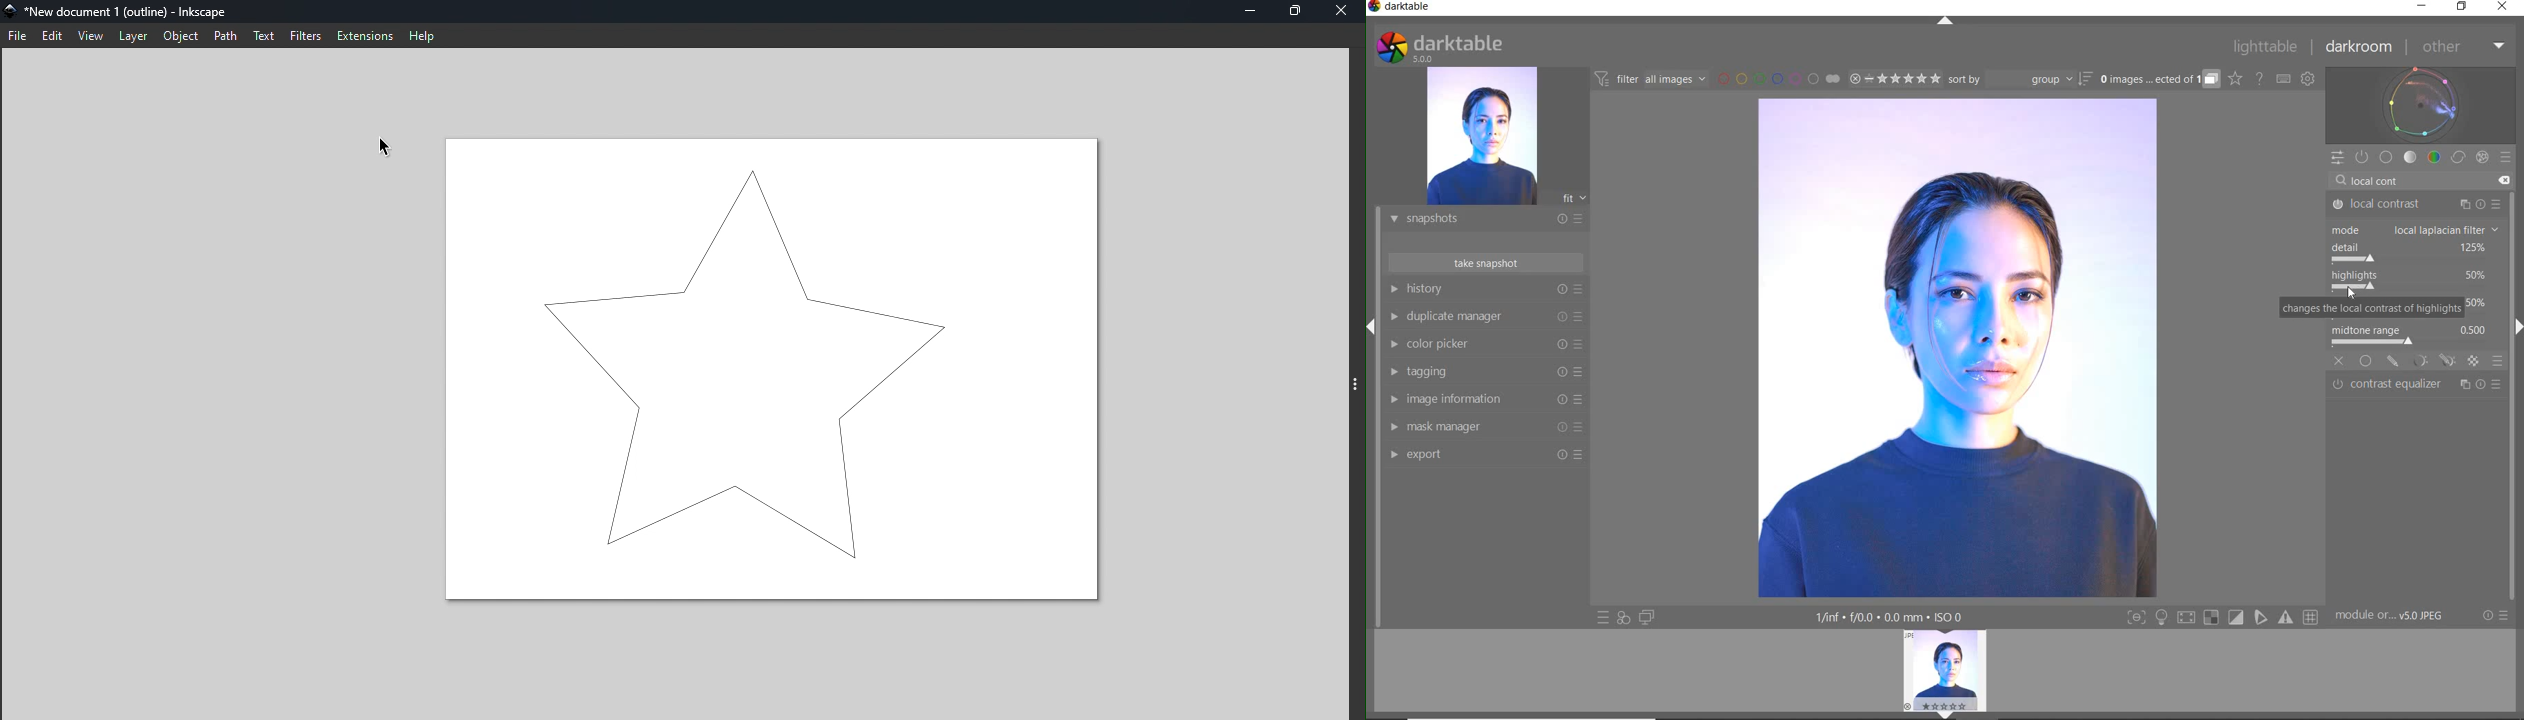 This screenshot has height=728, width=2548. Describe the element at coordinates (2409, 230) in the screenshot. I see `mode: bilateral grid` at that location.